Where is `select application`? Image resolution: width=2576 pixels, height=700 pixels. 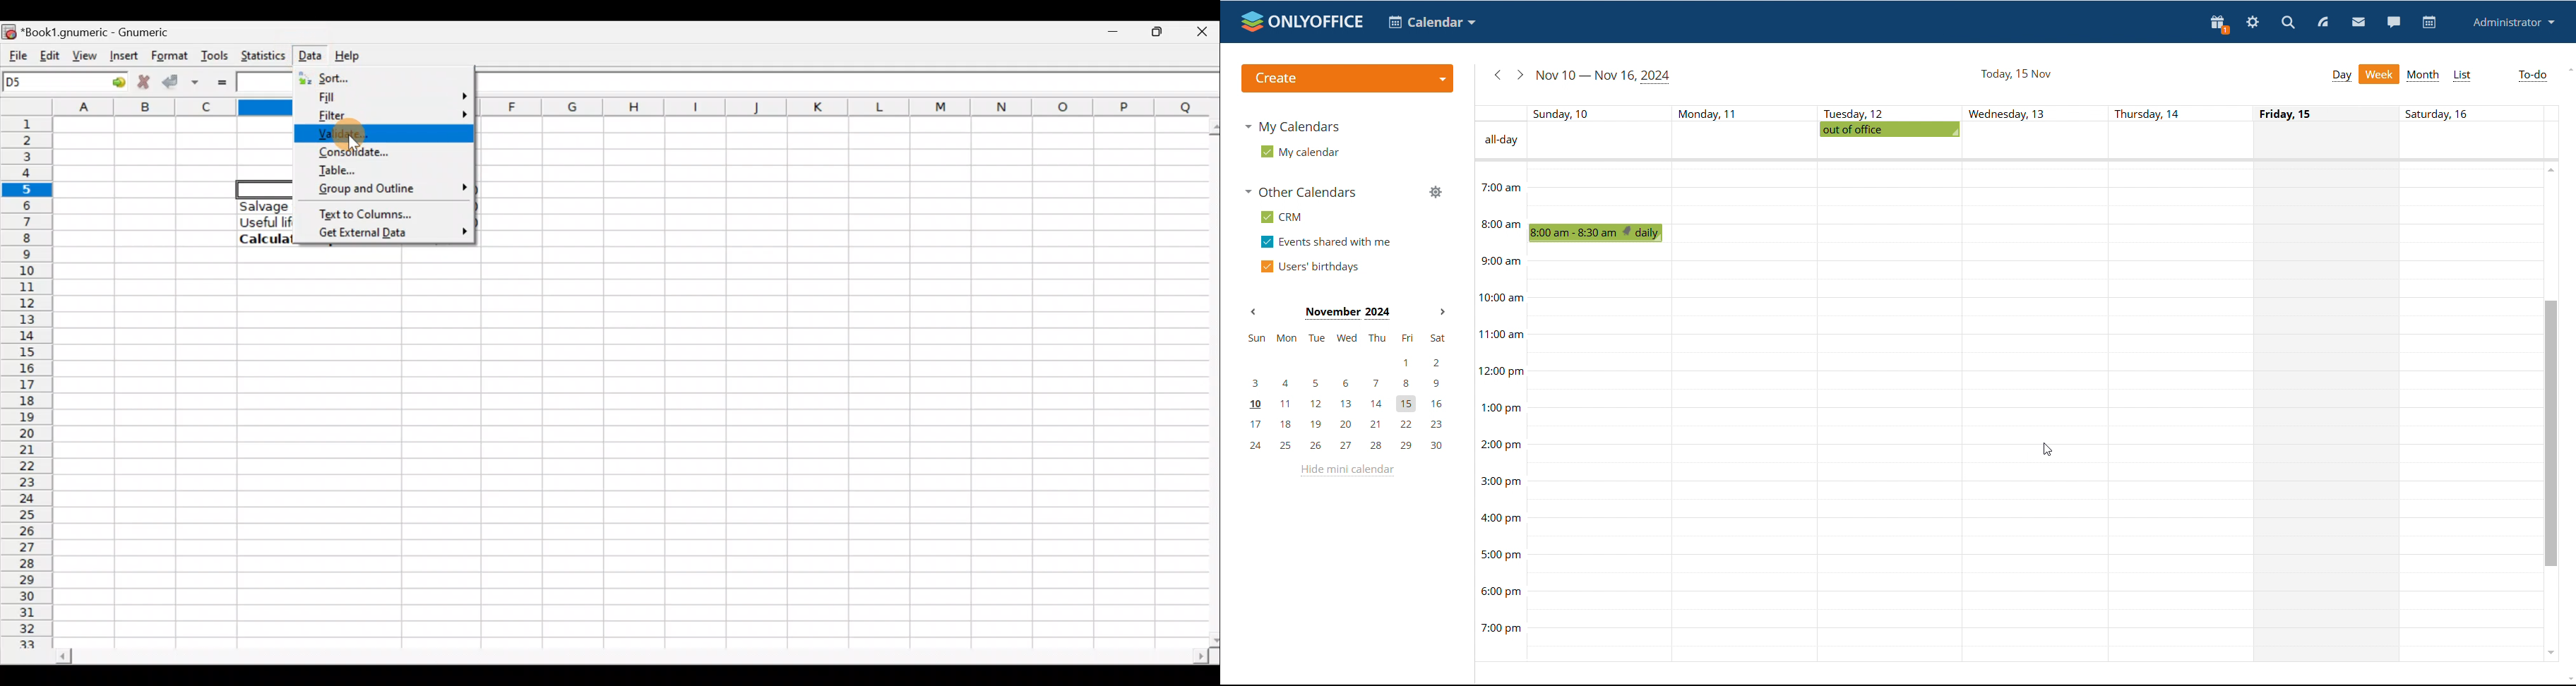
select application is located at coordinates (1434, 22).